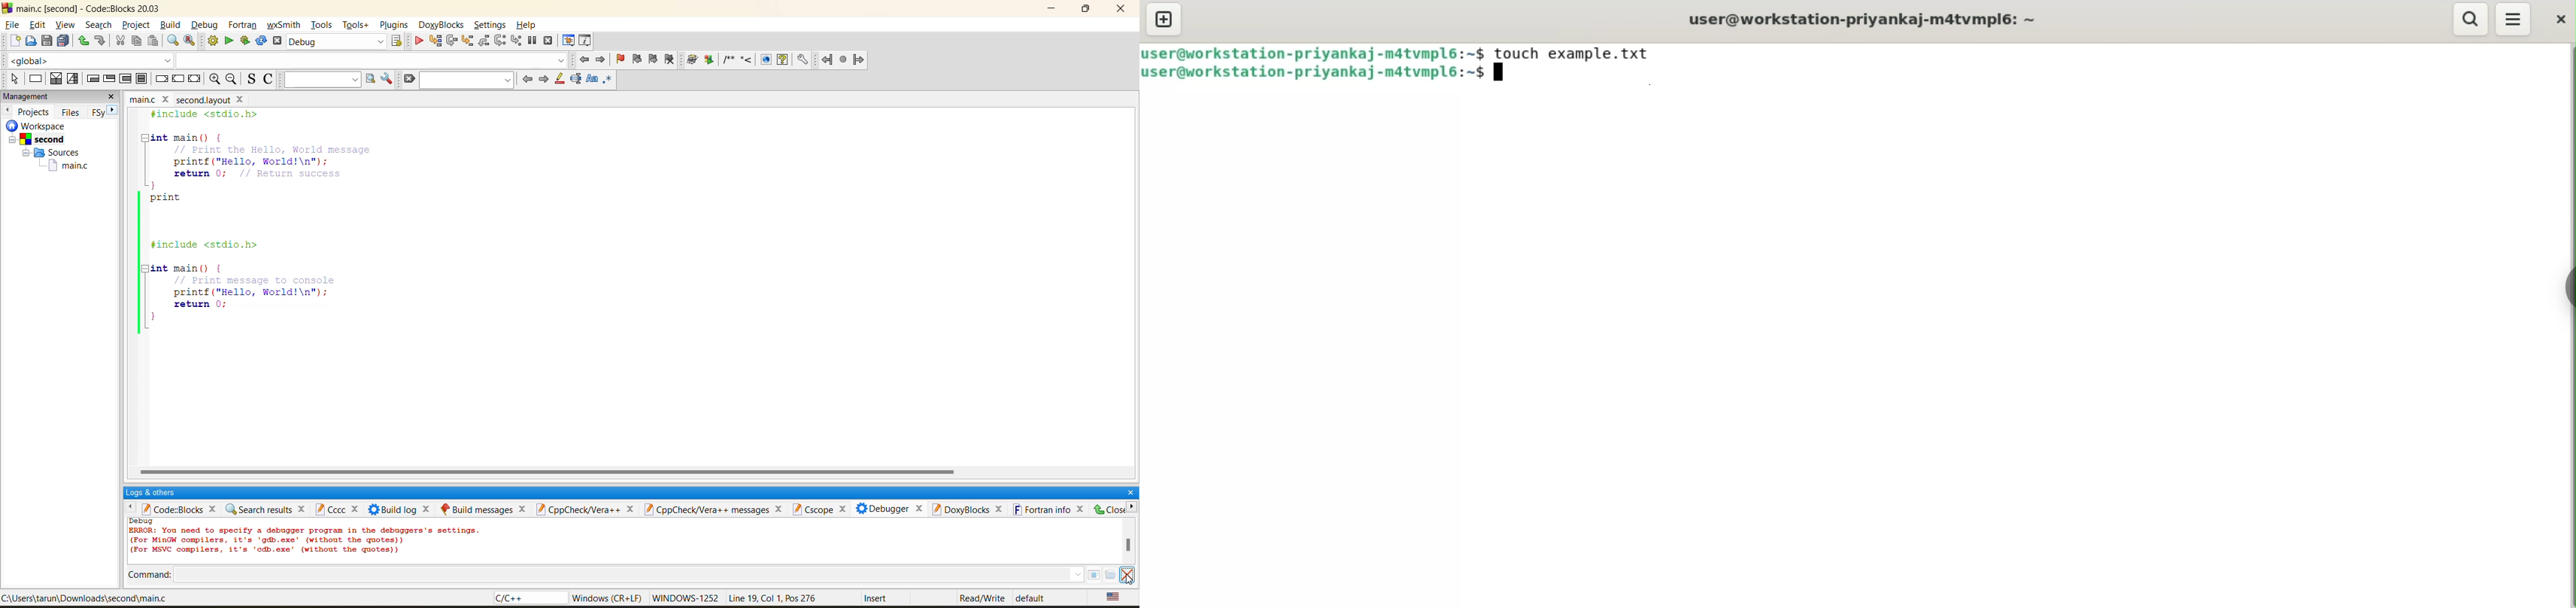 Image resolution: width=2576 pixels, height=616 pixels. Describe the element at coordinates (269, 80) in the screenshot. I see `toggle comments` at that location.